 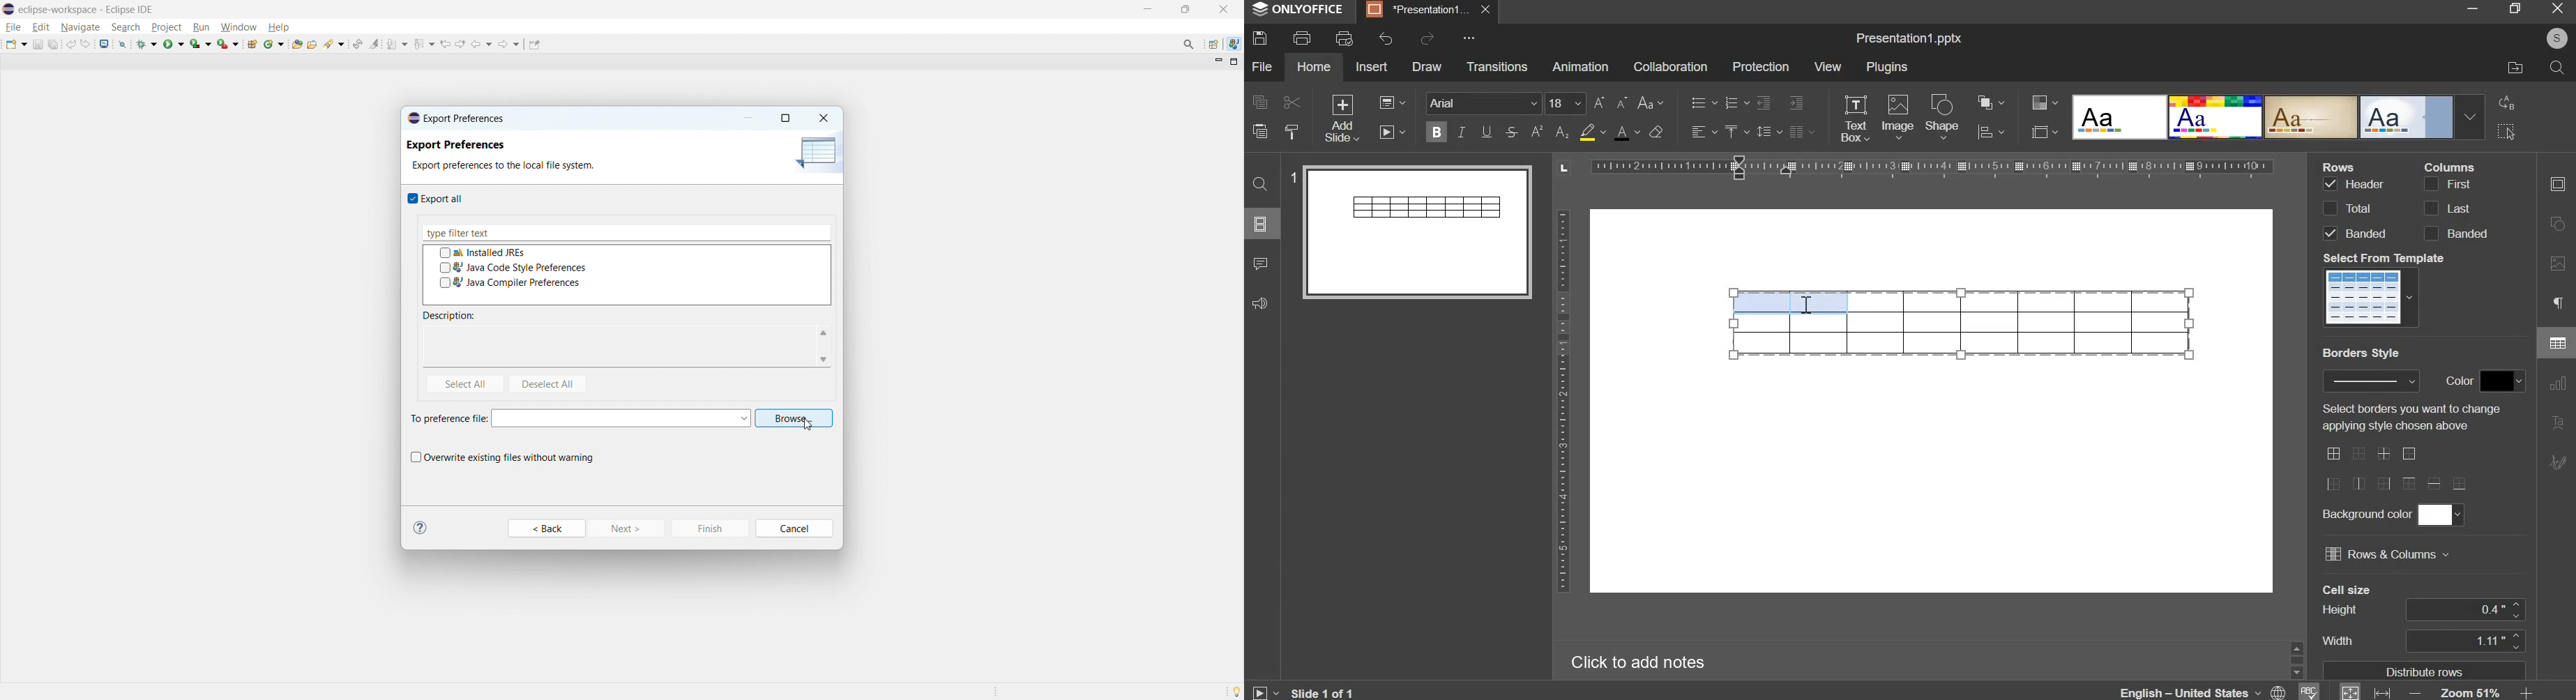 What do you see at coordinates (2374, 296) in the screenshot?
I see `template` at bounding box center [2374, 296].